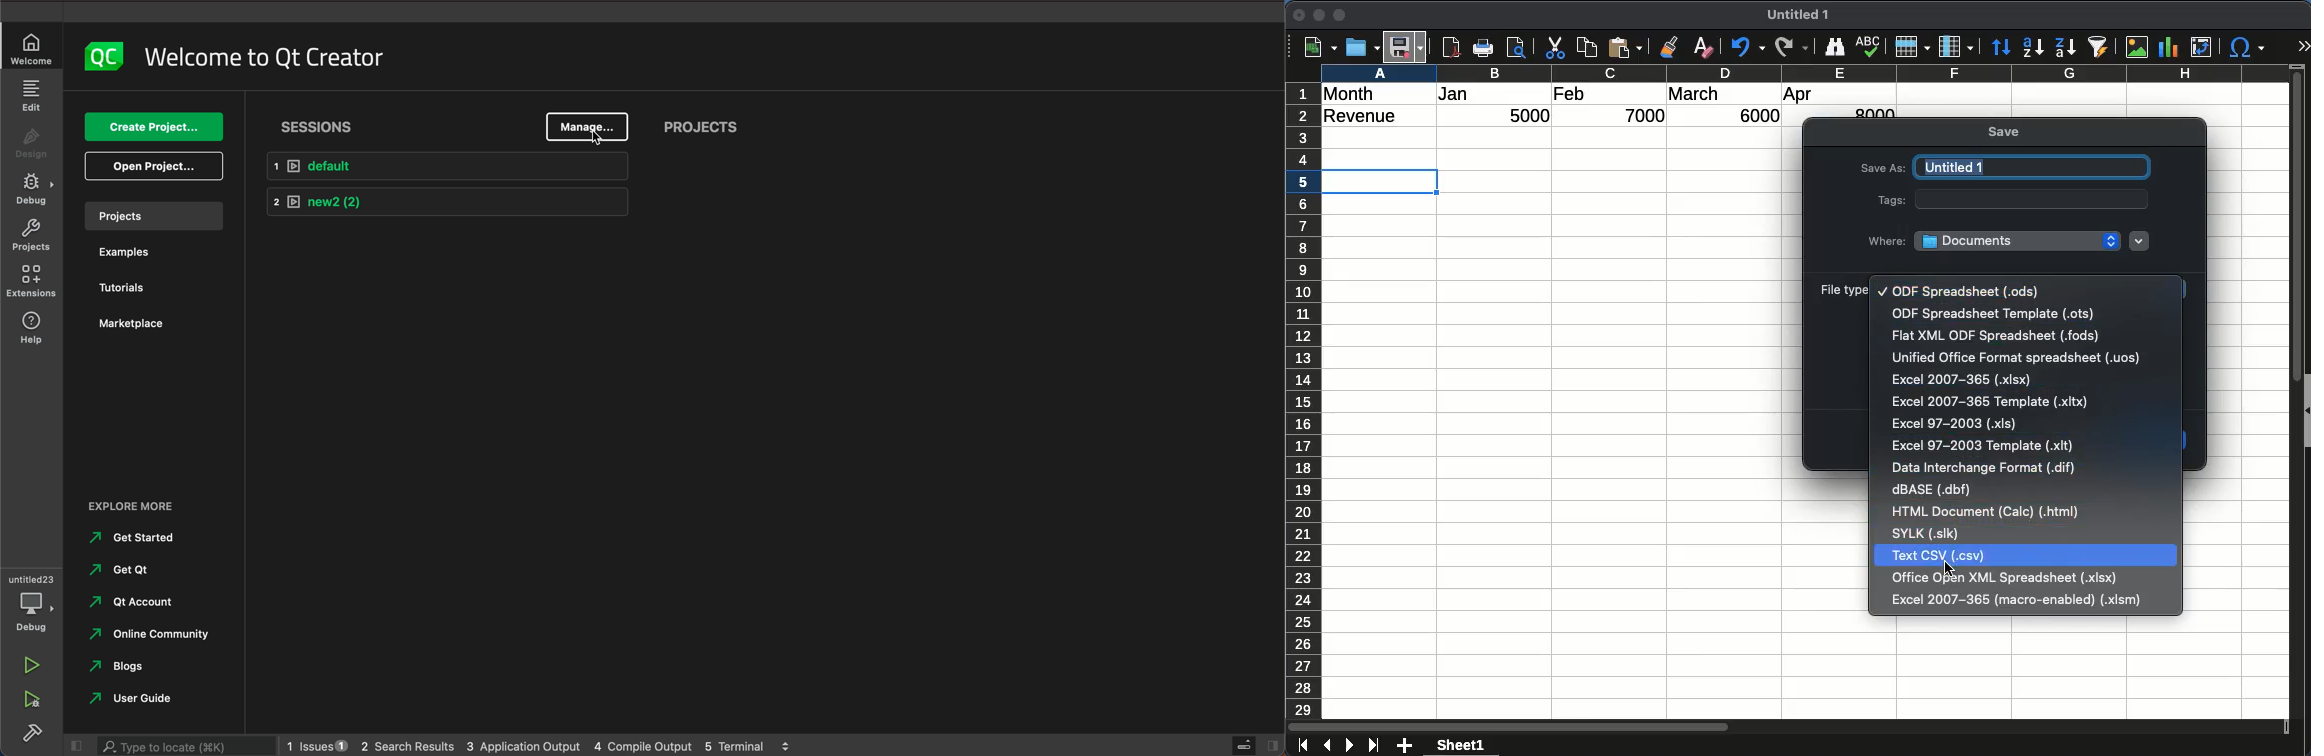 This screenshot has width=2324, height=756. Describe the element at coordinates (324, 128) in the screenshot. I see `sessions` at that location.